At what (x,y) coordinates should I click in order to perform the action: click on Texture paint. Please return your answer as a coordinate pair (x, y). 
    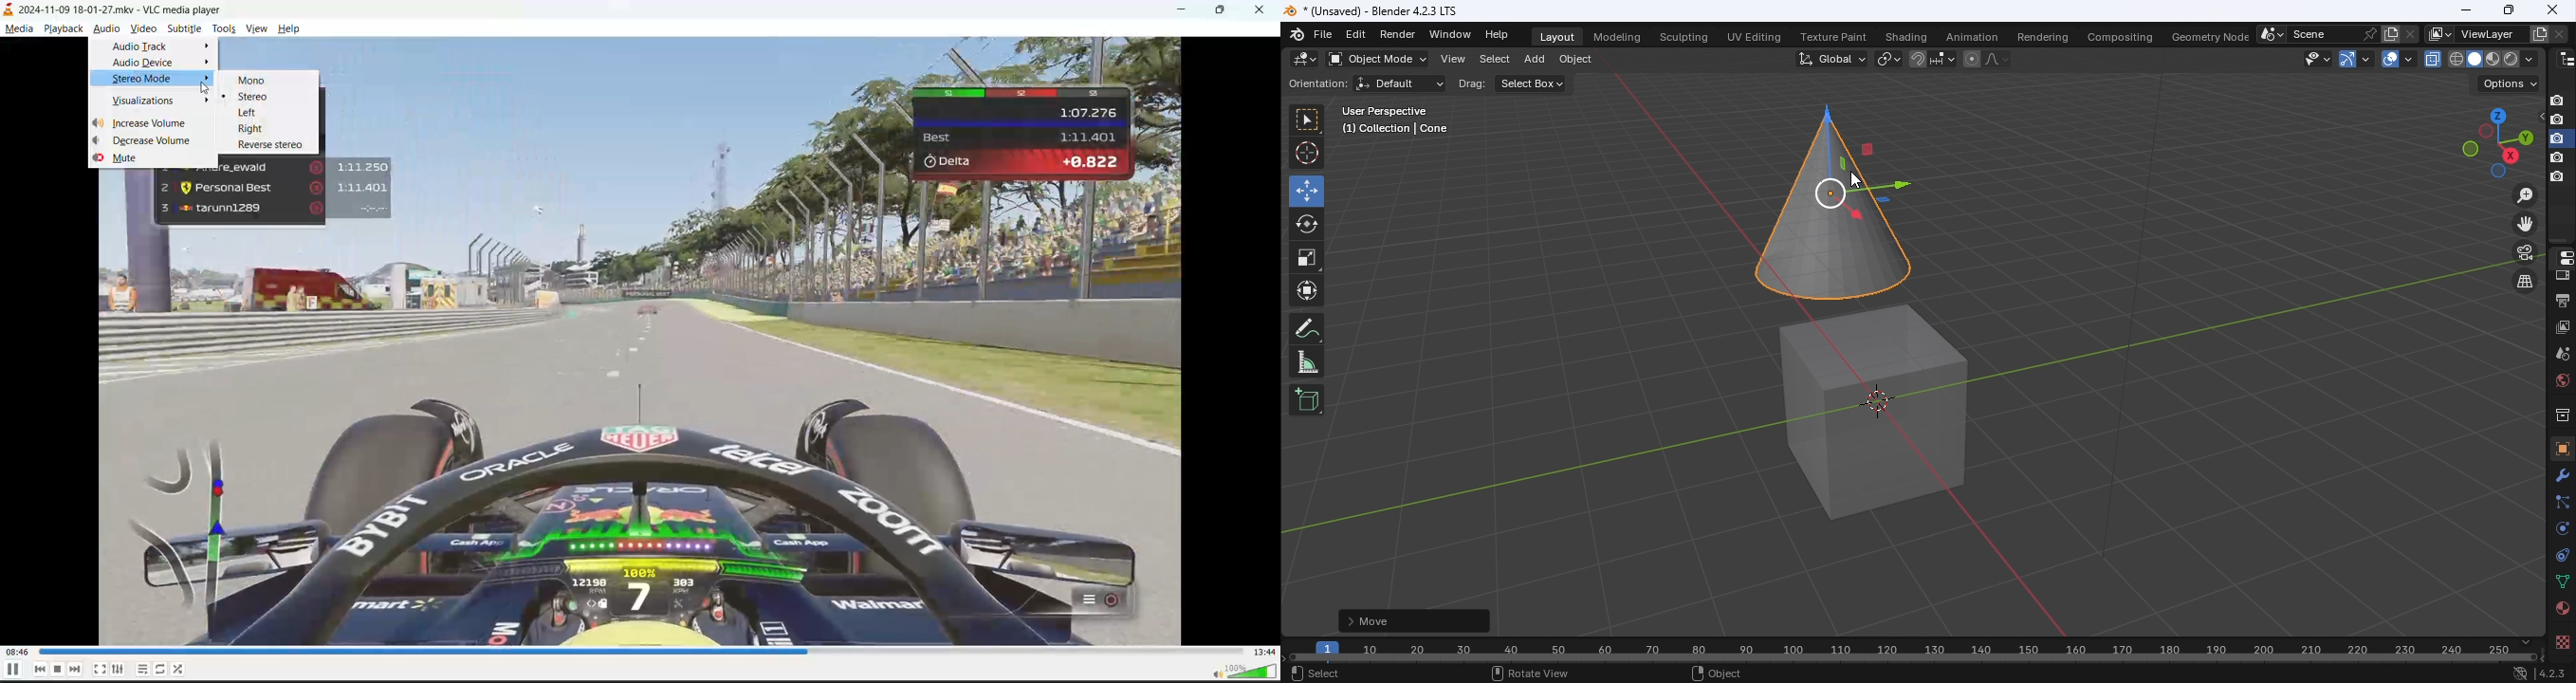
    Looking at the image, I should click on (1835, 38).